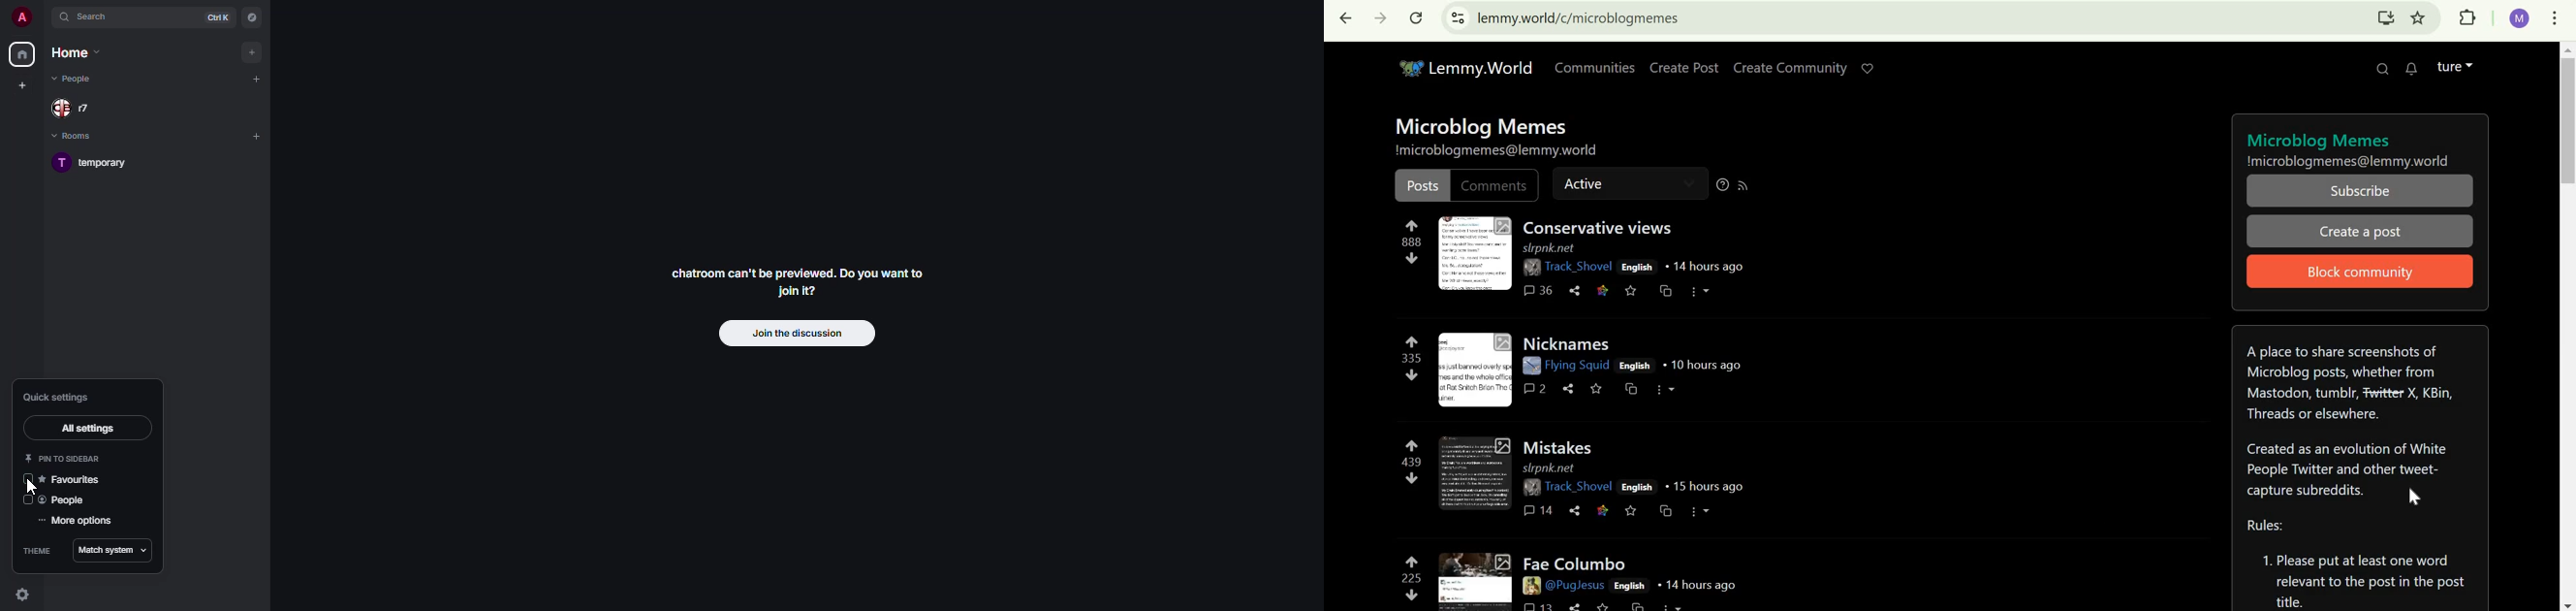 The height and width of the screenshot is (616, 2576). I want to click on expand here, so click(1475, 370).